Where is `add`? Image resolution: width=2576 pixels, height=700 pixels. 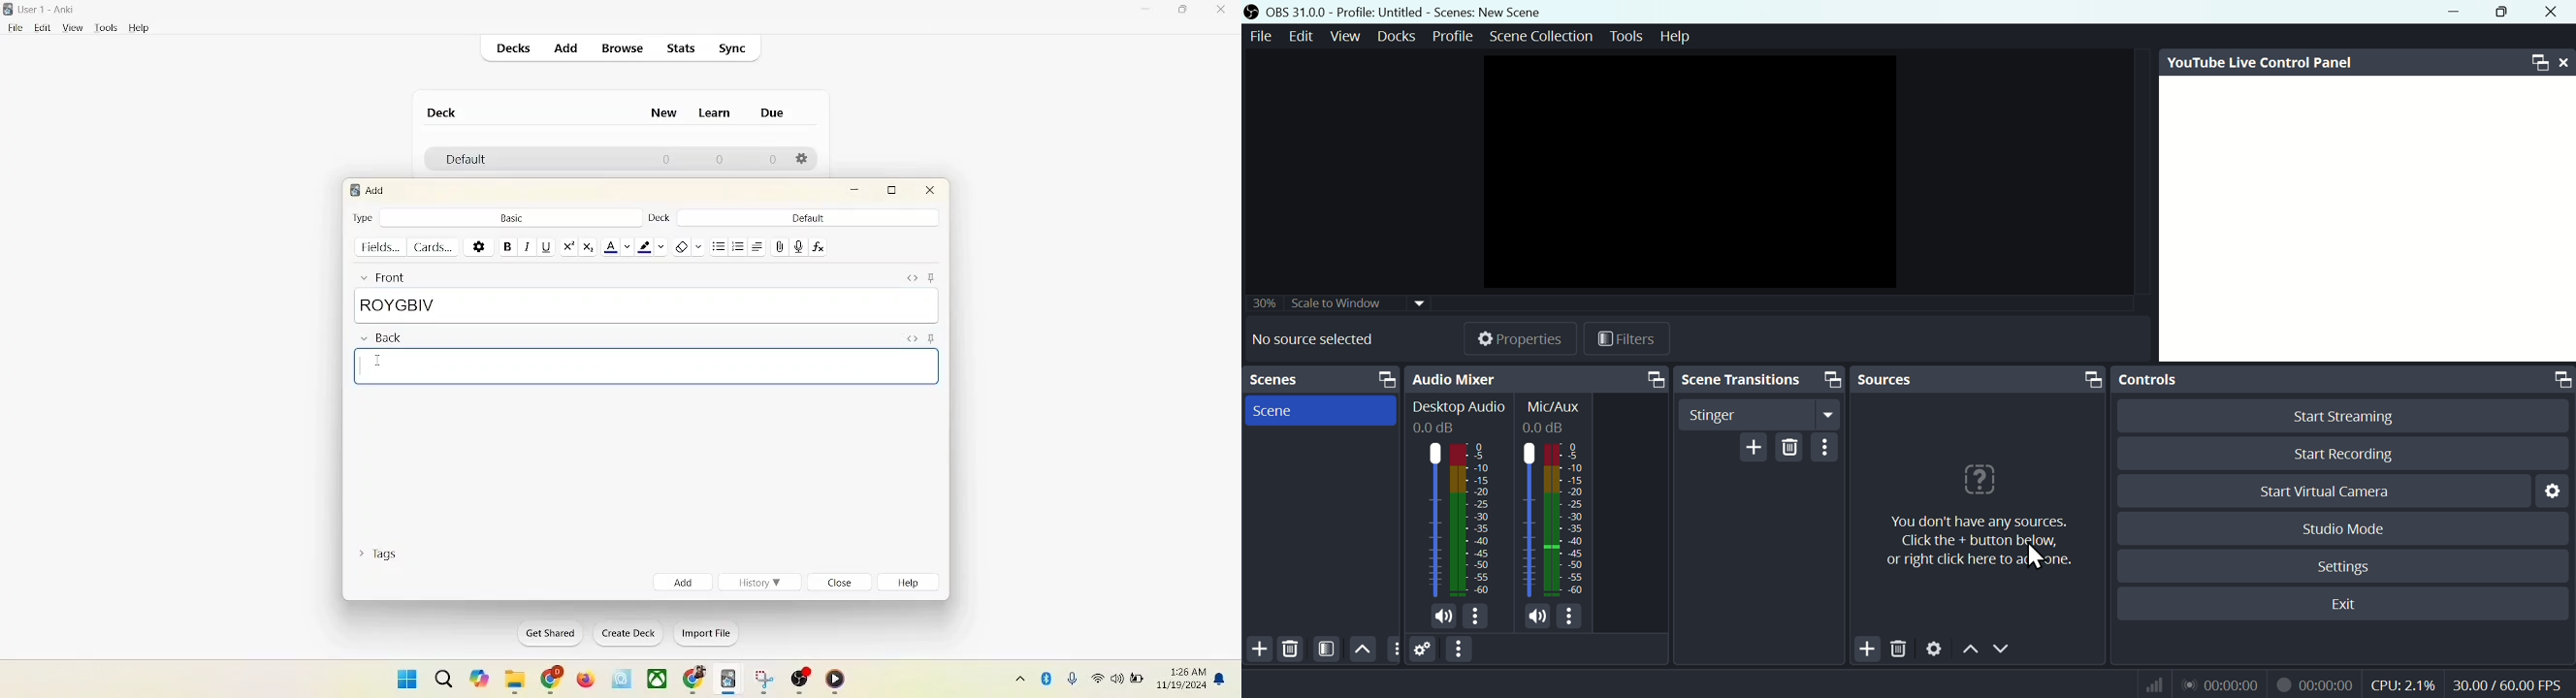
add is located at coordinates (681, 582).